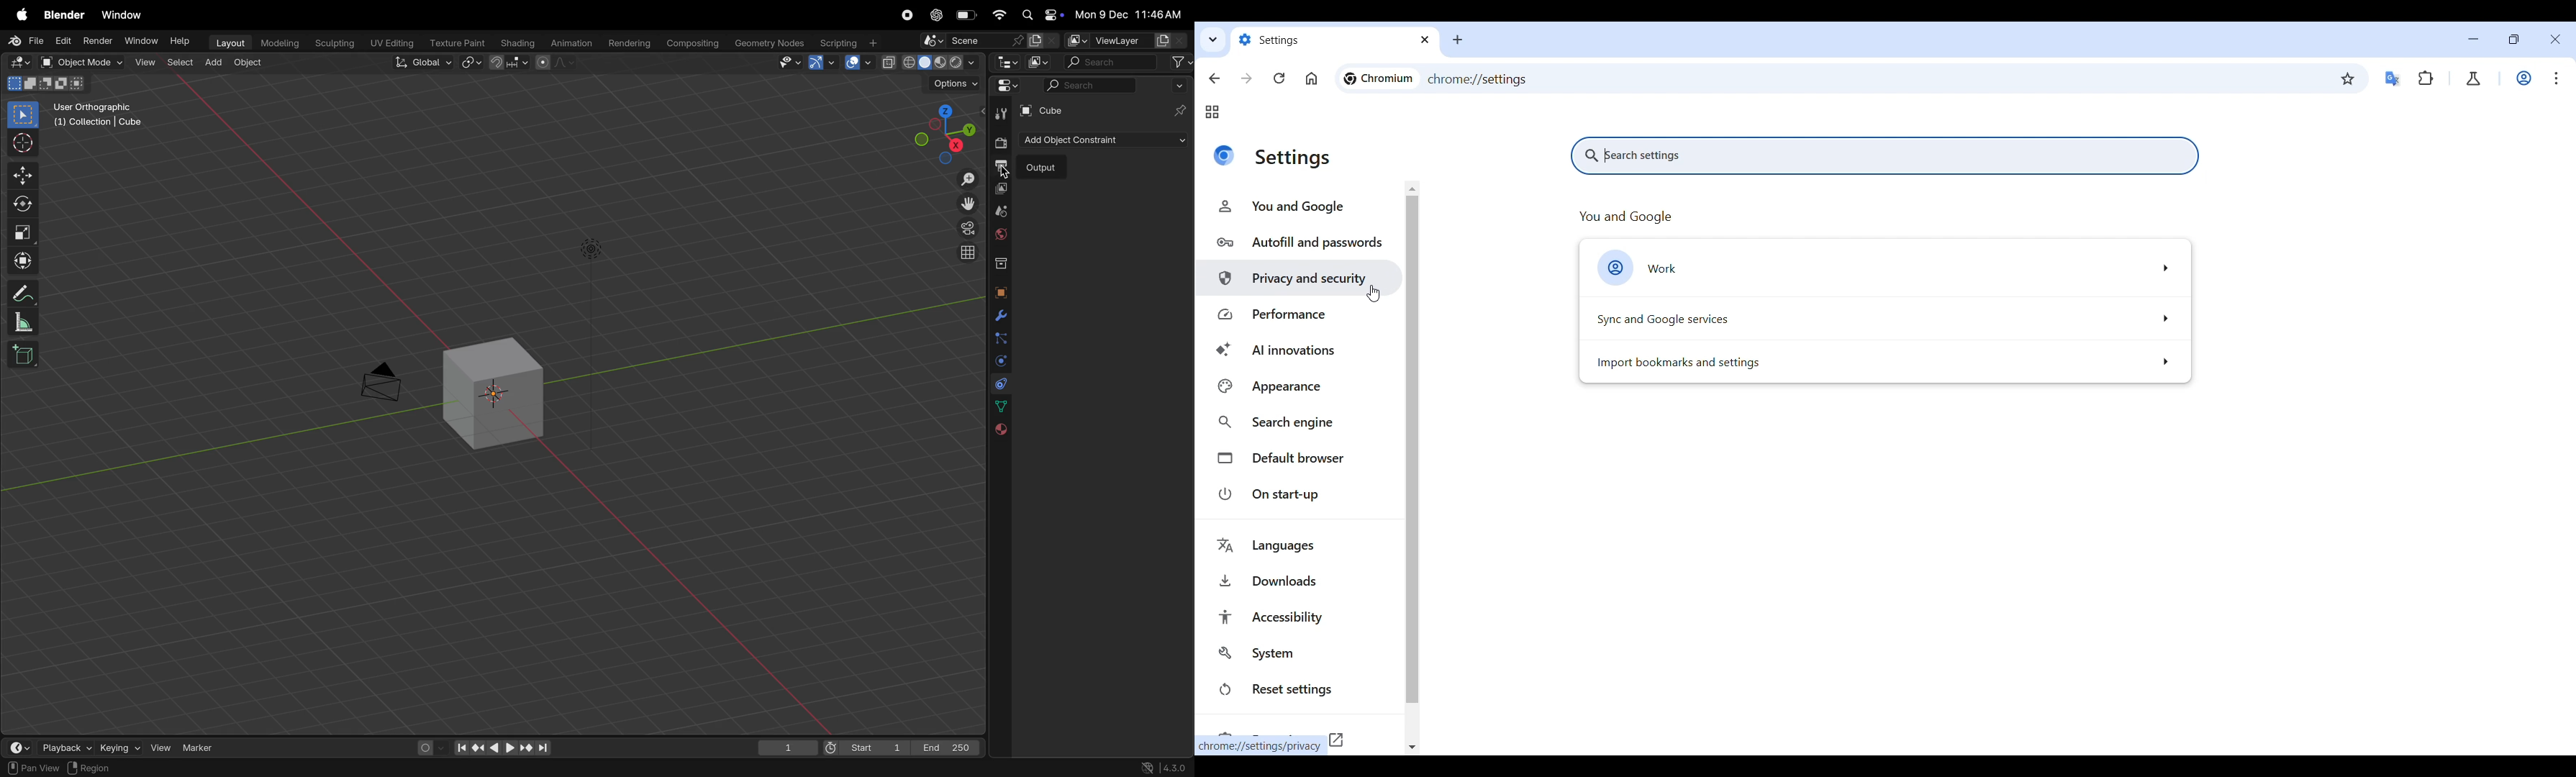 Image resolution: width=2576 pixels, height=784 pixels. I want to click on help, so click(180, 41).